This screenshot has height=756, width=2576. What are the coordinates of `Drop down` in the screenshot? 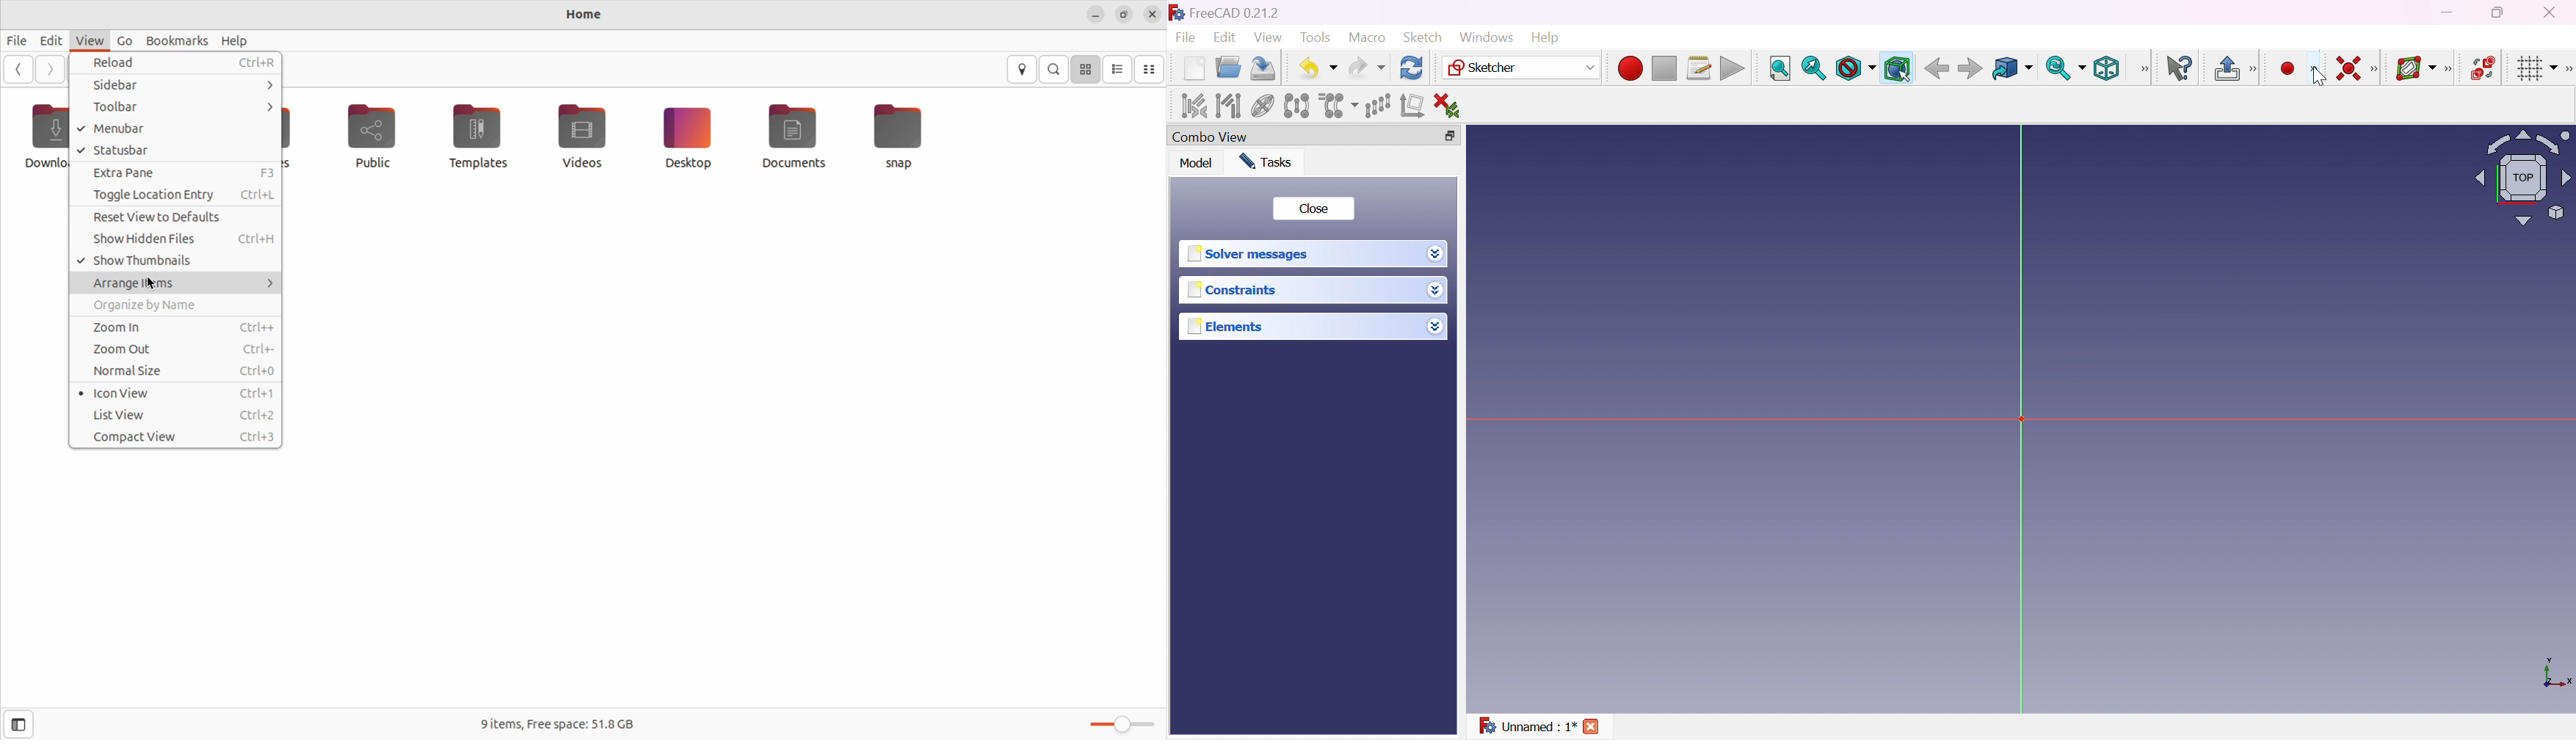 It's located at (1435, 255).